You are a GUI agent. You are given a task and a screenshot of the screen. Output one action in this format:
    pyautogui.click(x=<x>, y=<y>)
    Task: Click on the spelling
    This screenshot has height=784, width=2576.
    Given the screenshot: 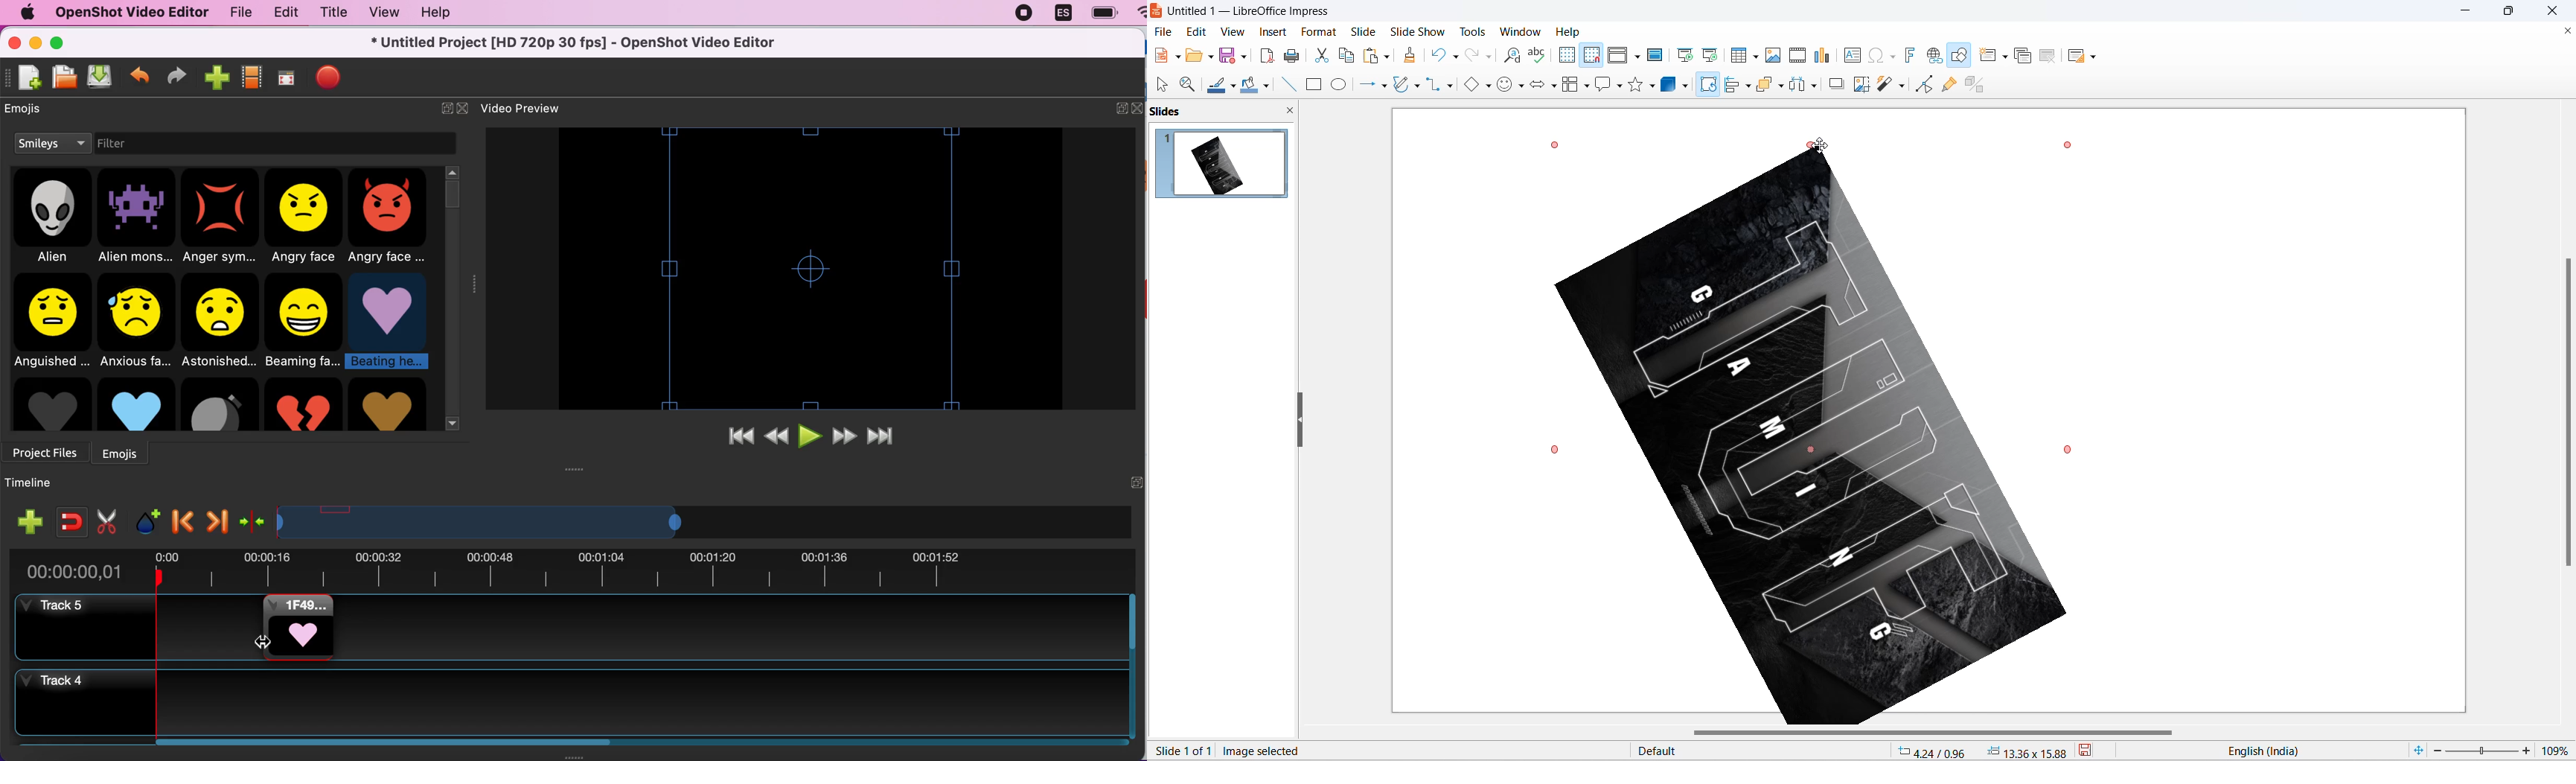 What is the action you would take?
    pyautogui.click(x=1537, y=56)
    